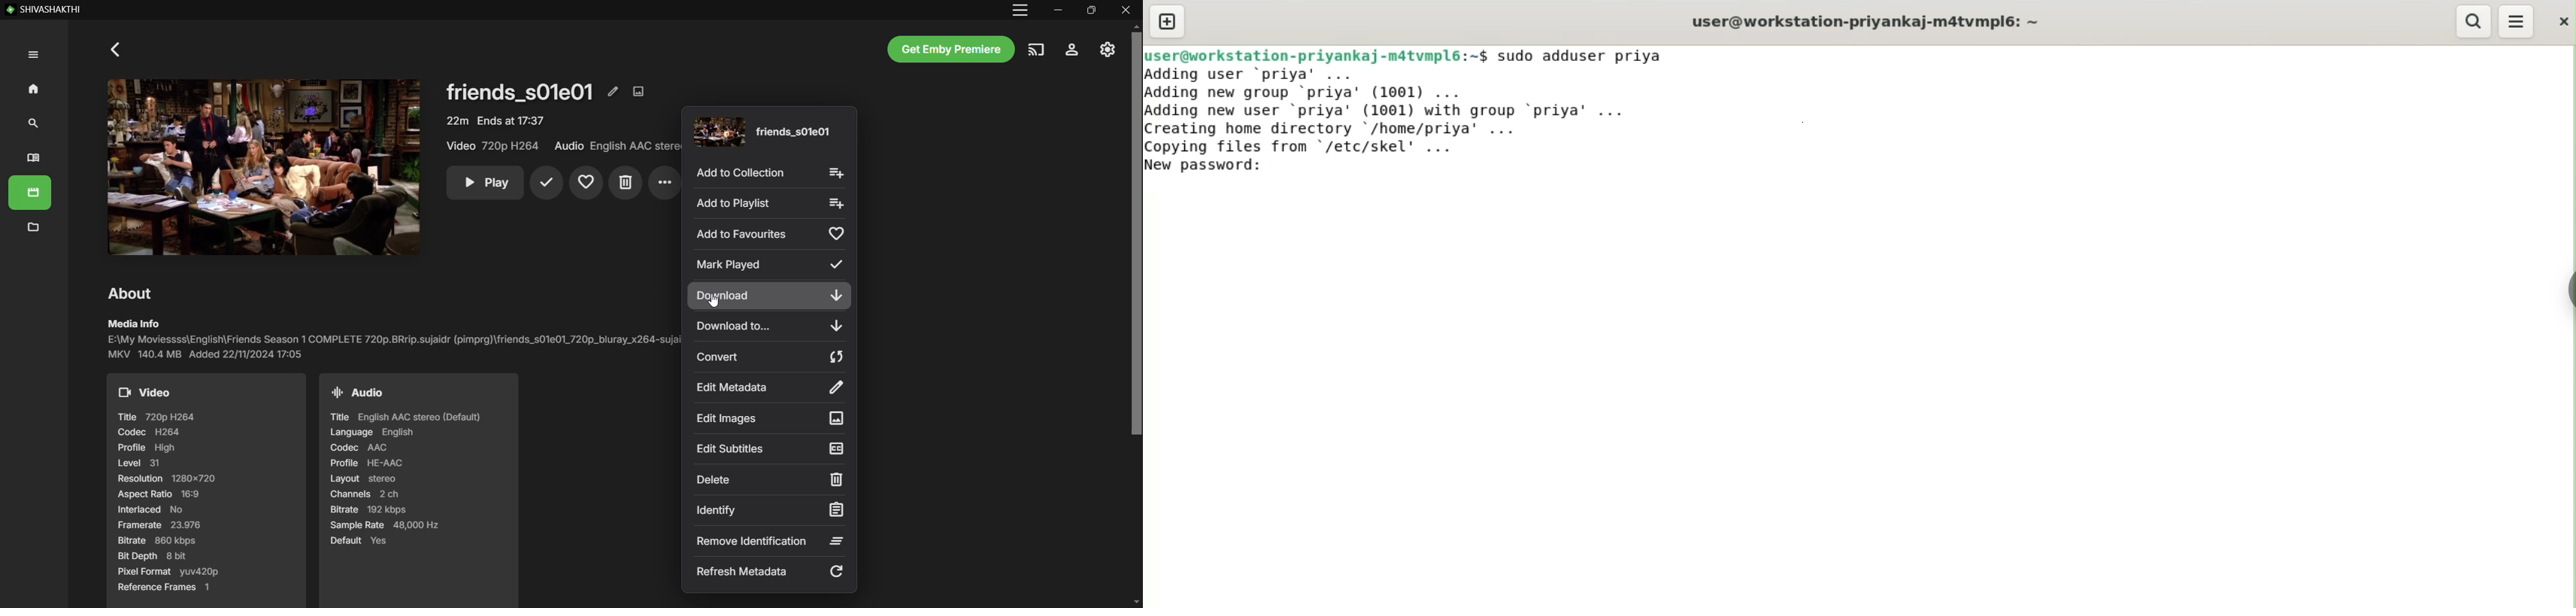 The image size is (2576, 616). Describe the element at coordinates (496, 120) in the screenshot. I see `Video Details` at that location.